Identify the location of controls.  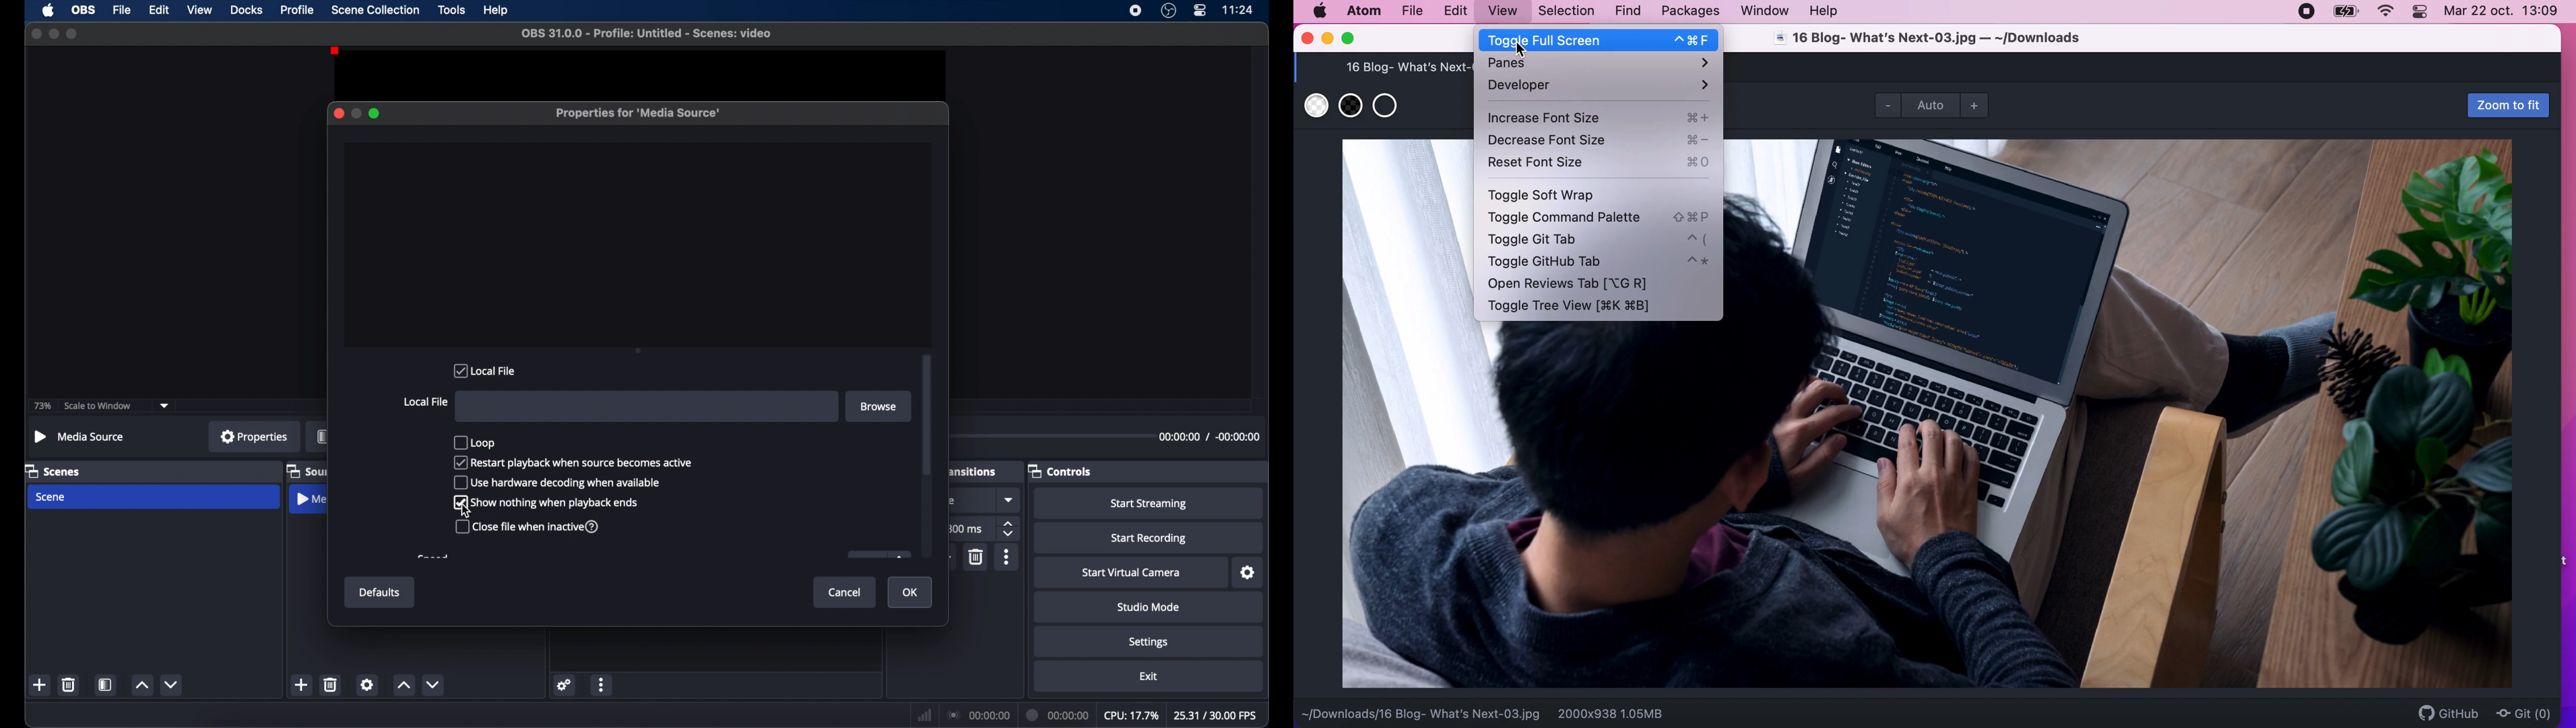
(1060, 472).